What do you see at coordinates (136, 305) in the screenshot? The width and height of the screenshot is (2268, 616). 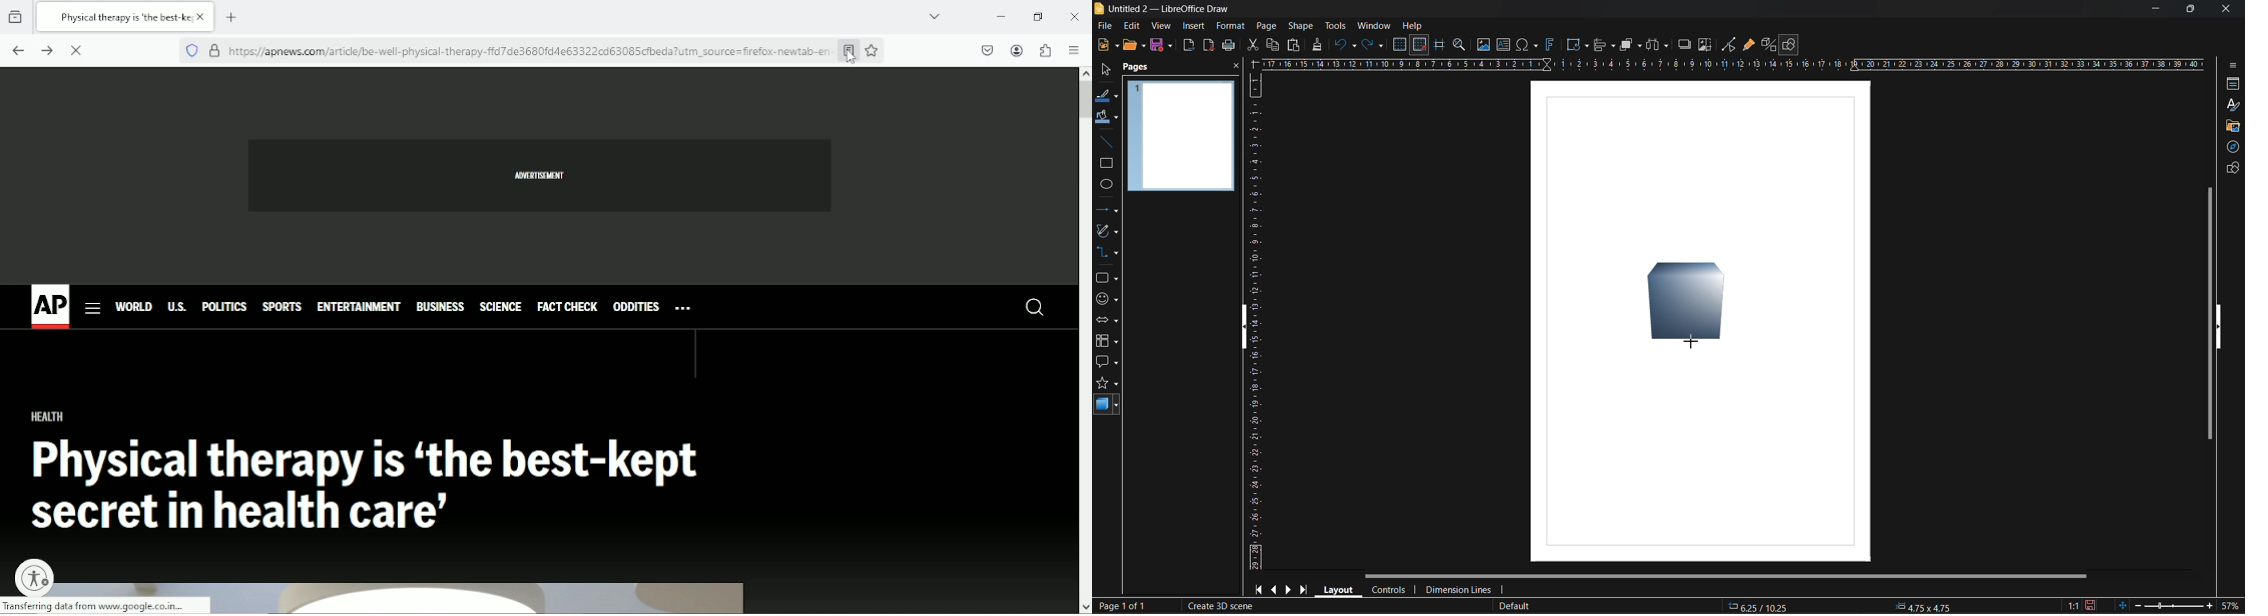 I see `WORLD` at bounding box center [136, 305].